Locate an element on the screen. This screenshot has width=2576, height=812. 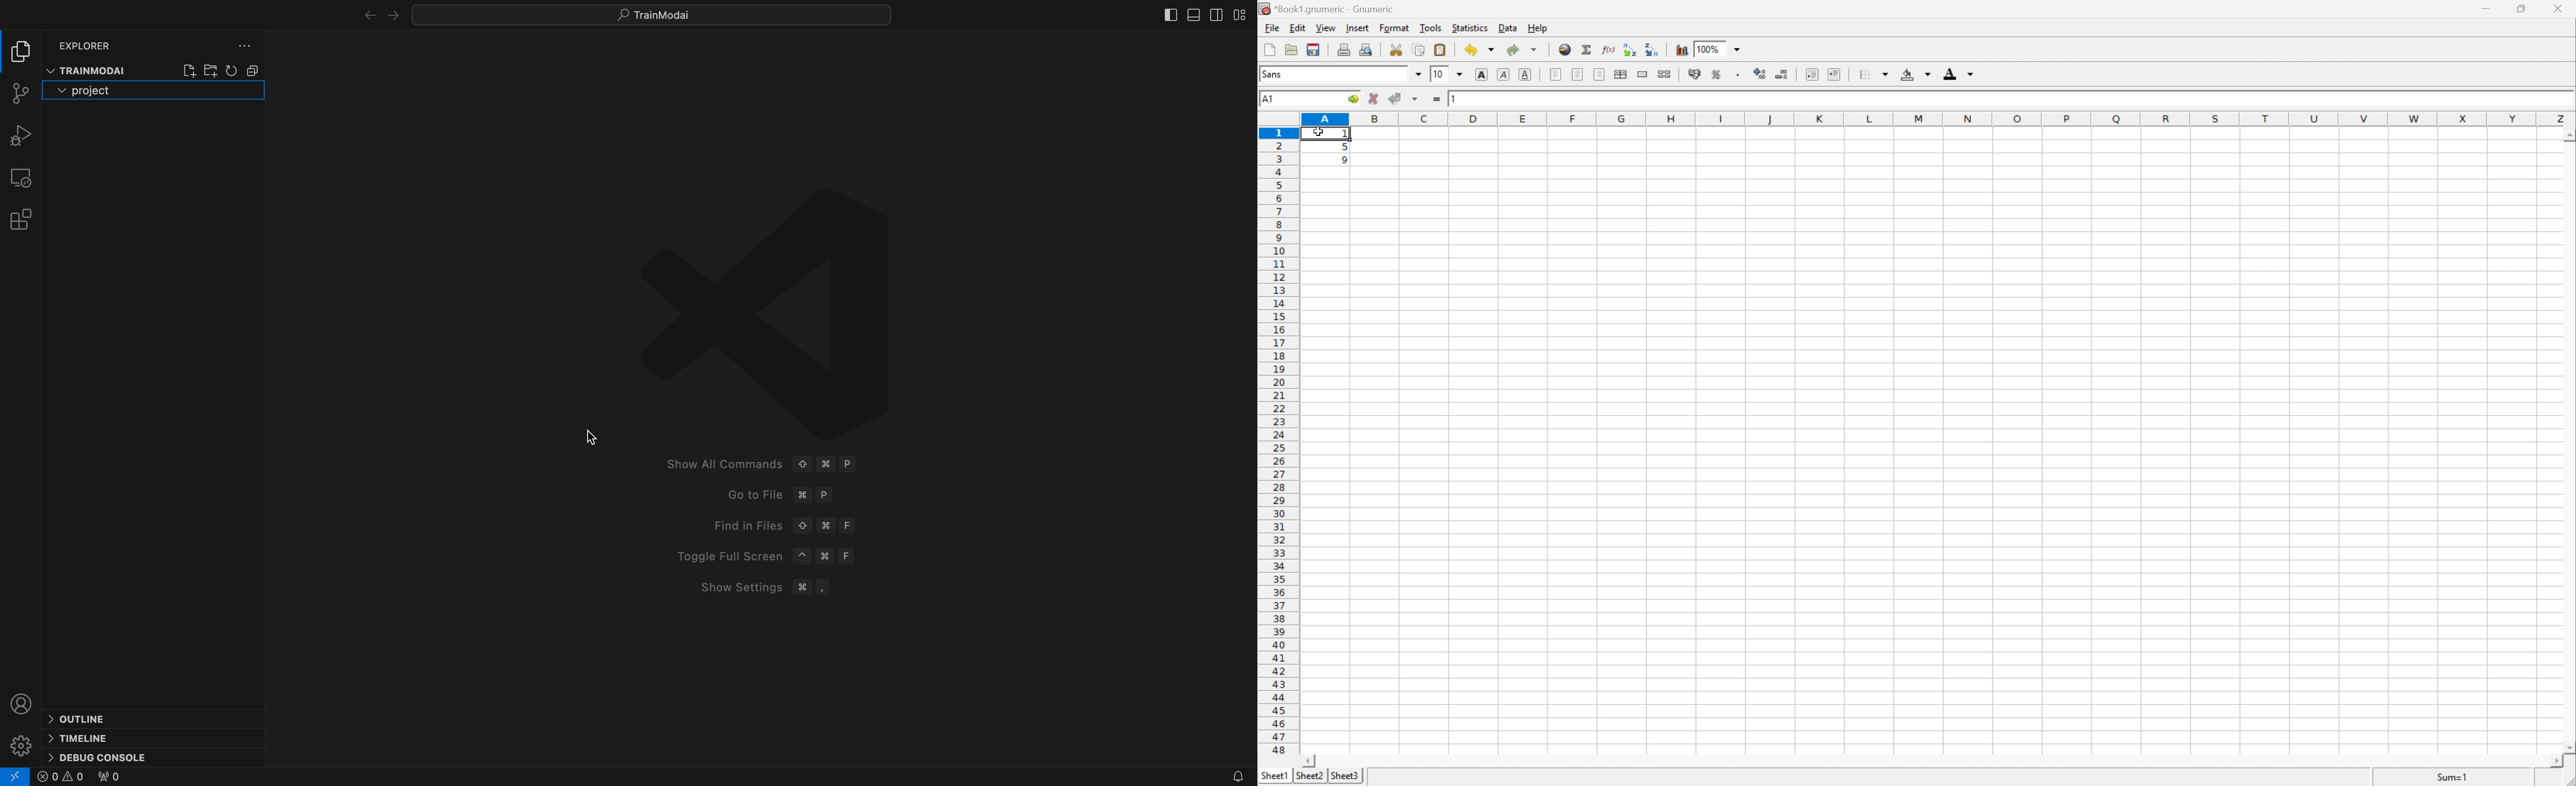
file explore is located at coordinates (22, 53).